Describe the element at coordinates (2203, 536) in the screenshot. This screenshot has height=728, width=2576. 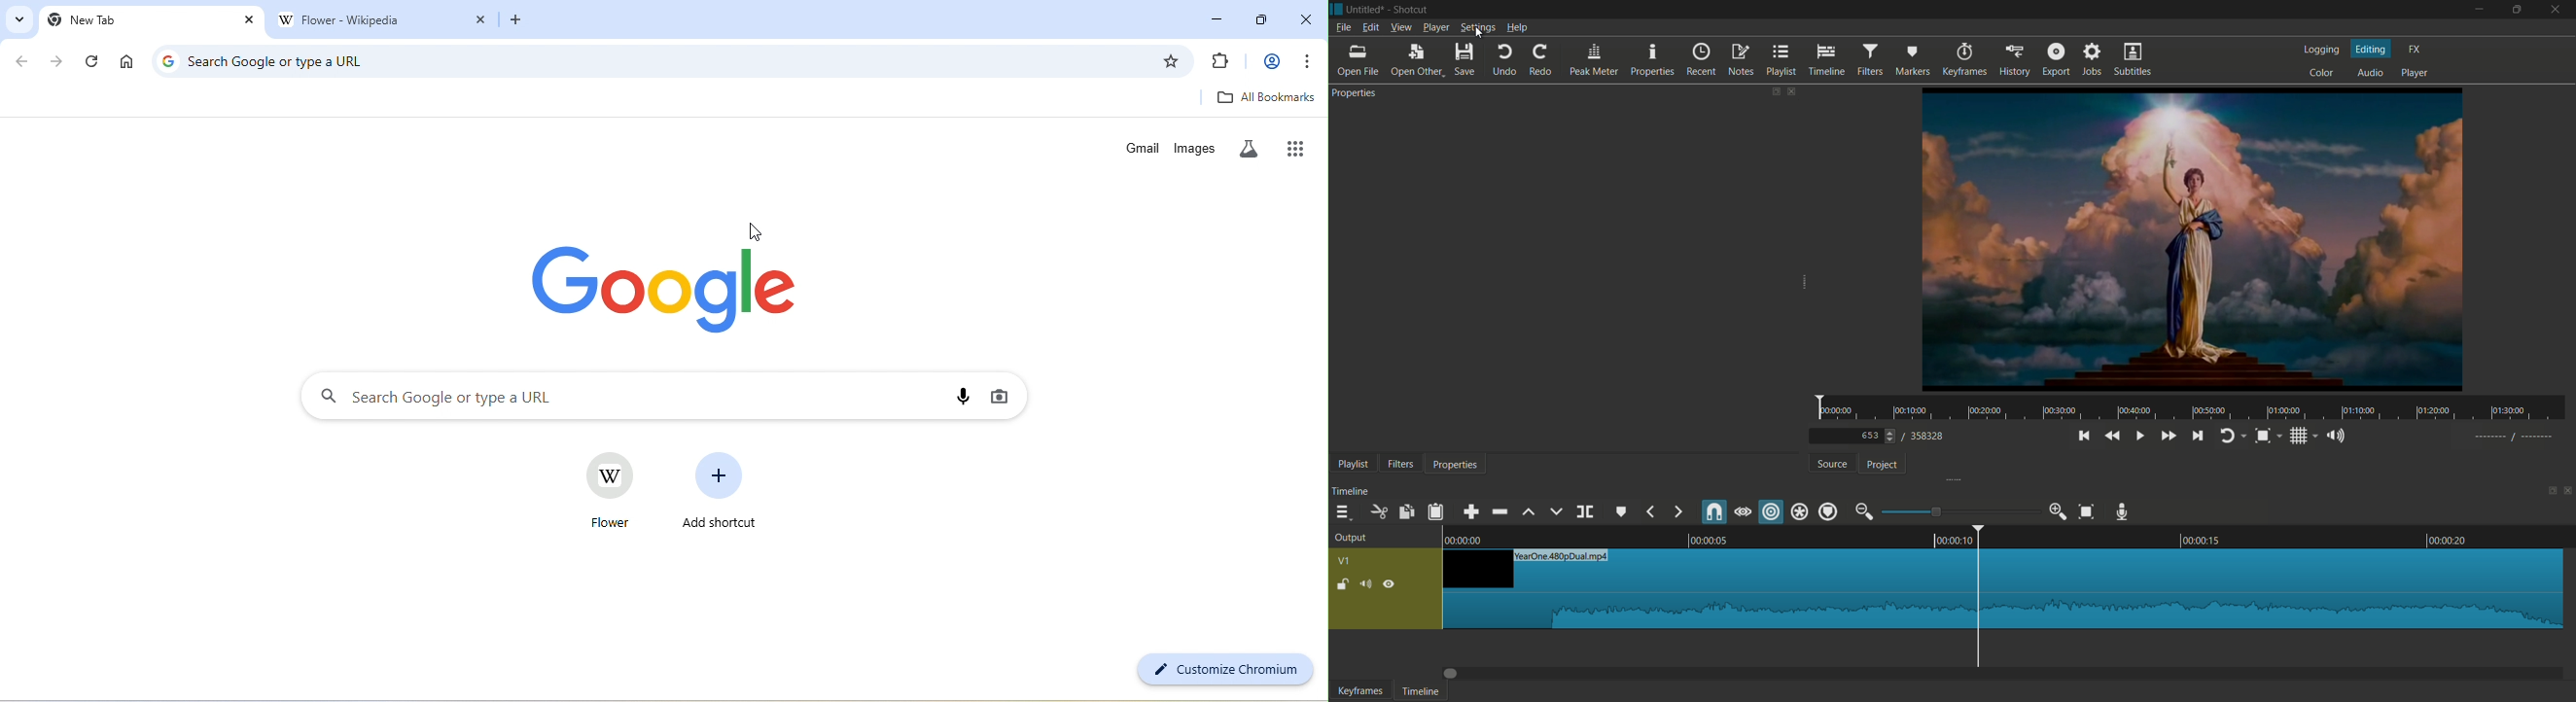
I see `00.0015` at that location.